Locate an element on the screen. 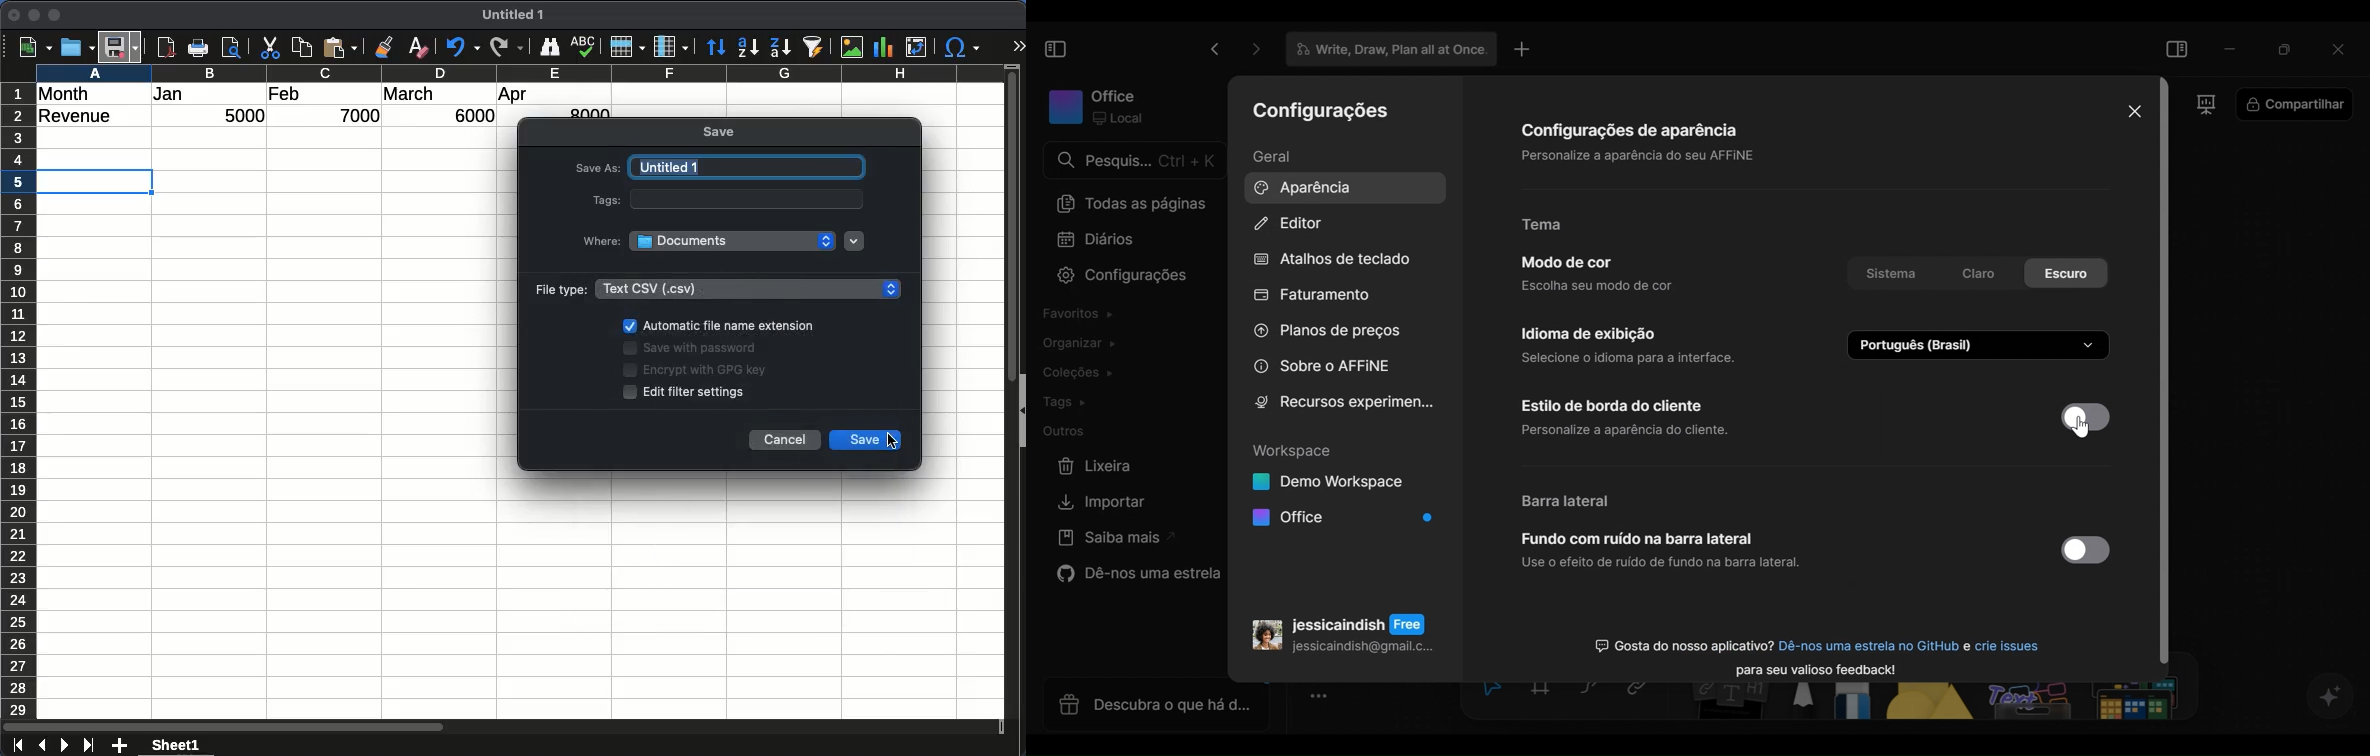  row is located at coordinates (17, 400).